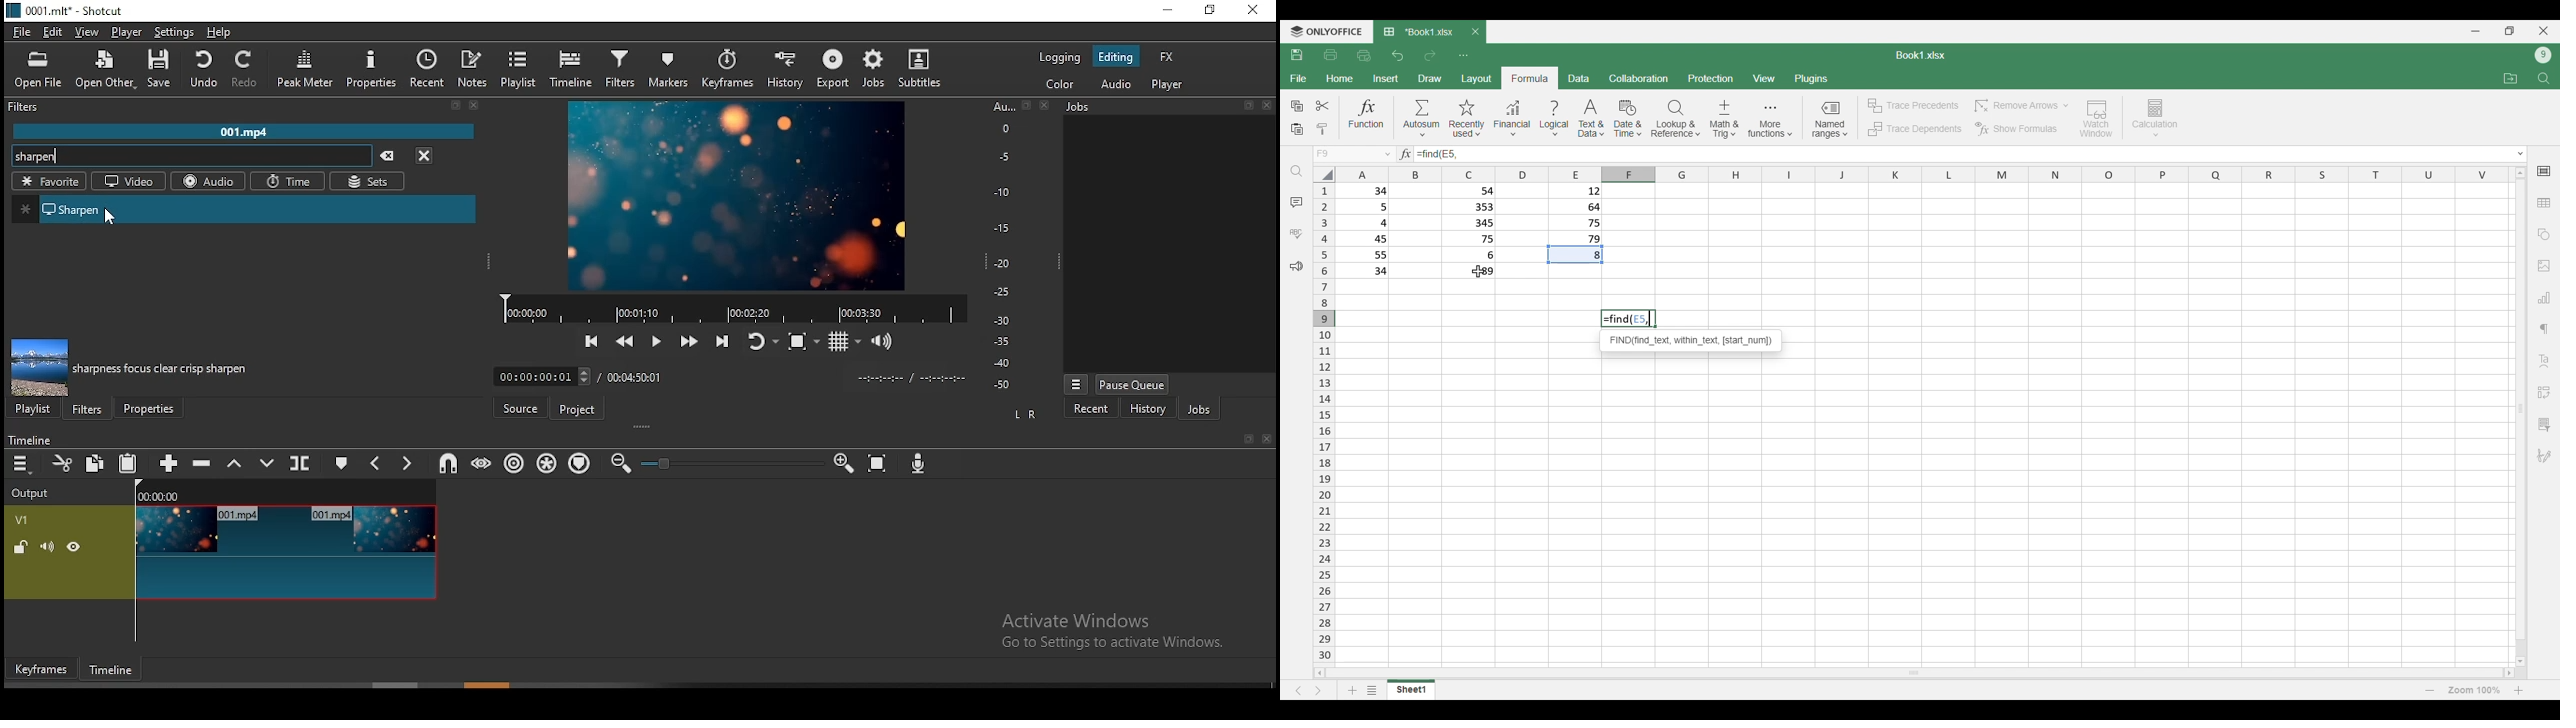 The image size is (2576, 728). I want to click on Trace dependents, so click(1914, 129).